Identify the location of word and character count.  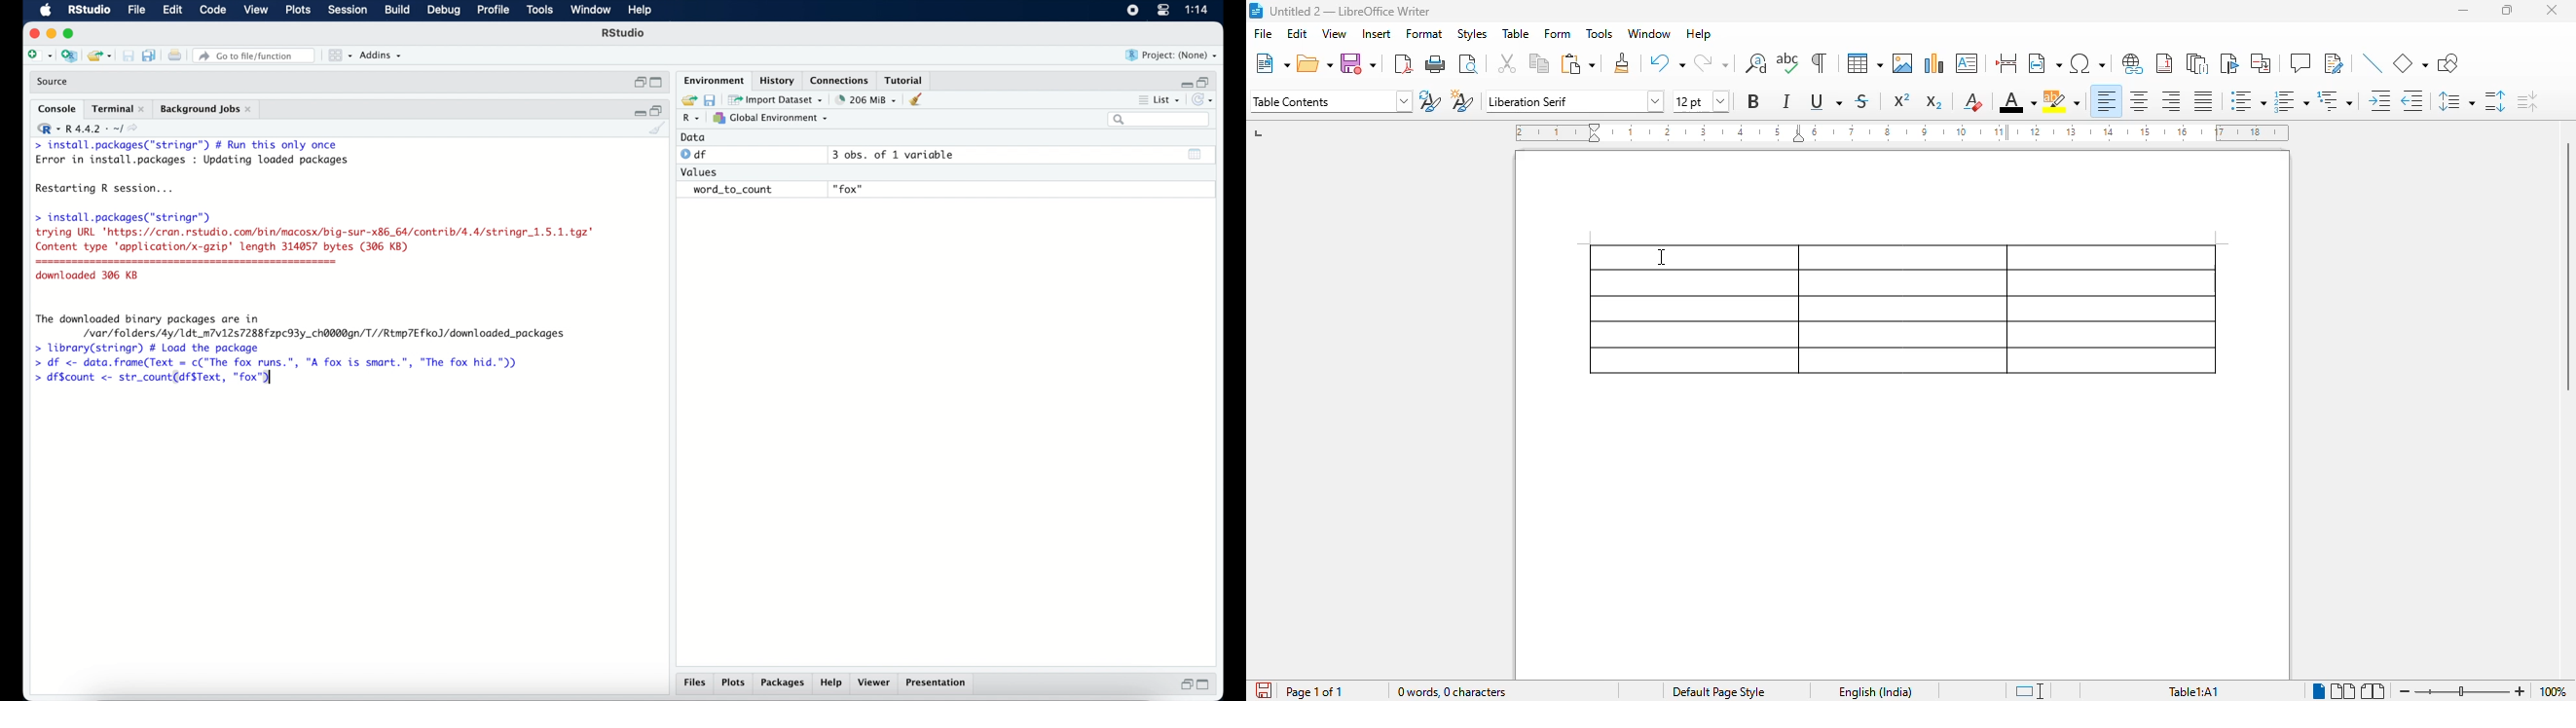
(1453, 691).